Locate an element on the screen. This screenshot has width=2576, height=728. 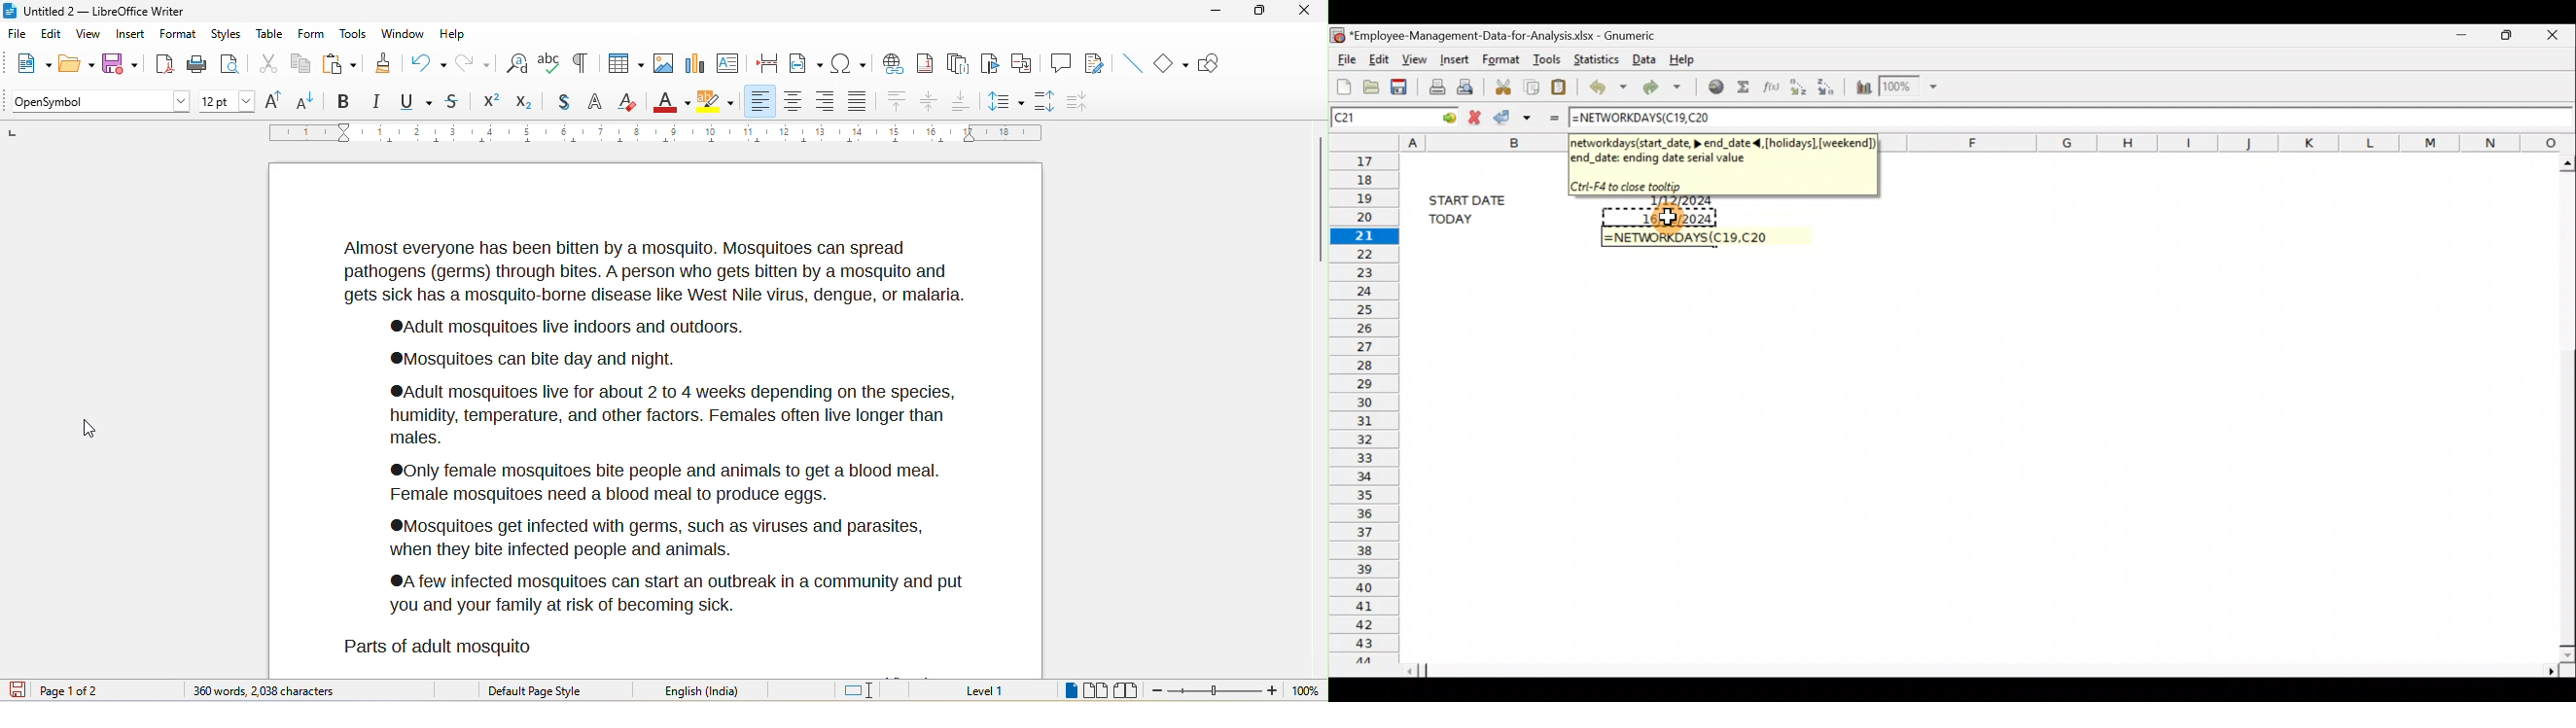
subscript is located at coordinates (523, 102).